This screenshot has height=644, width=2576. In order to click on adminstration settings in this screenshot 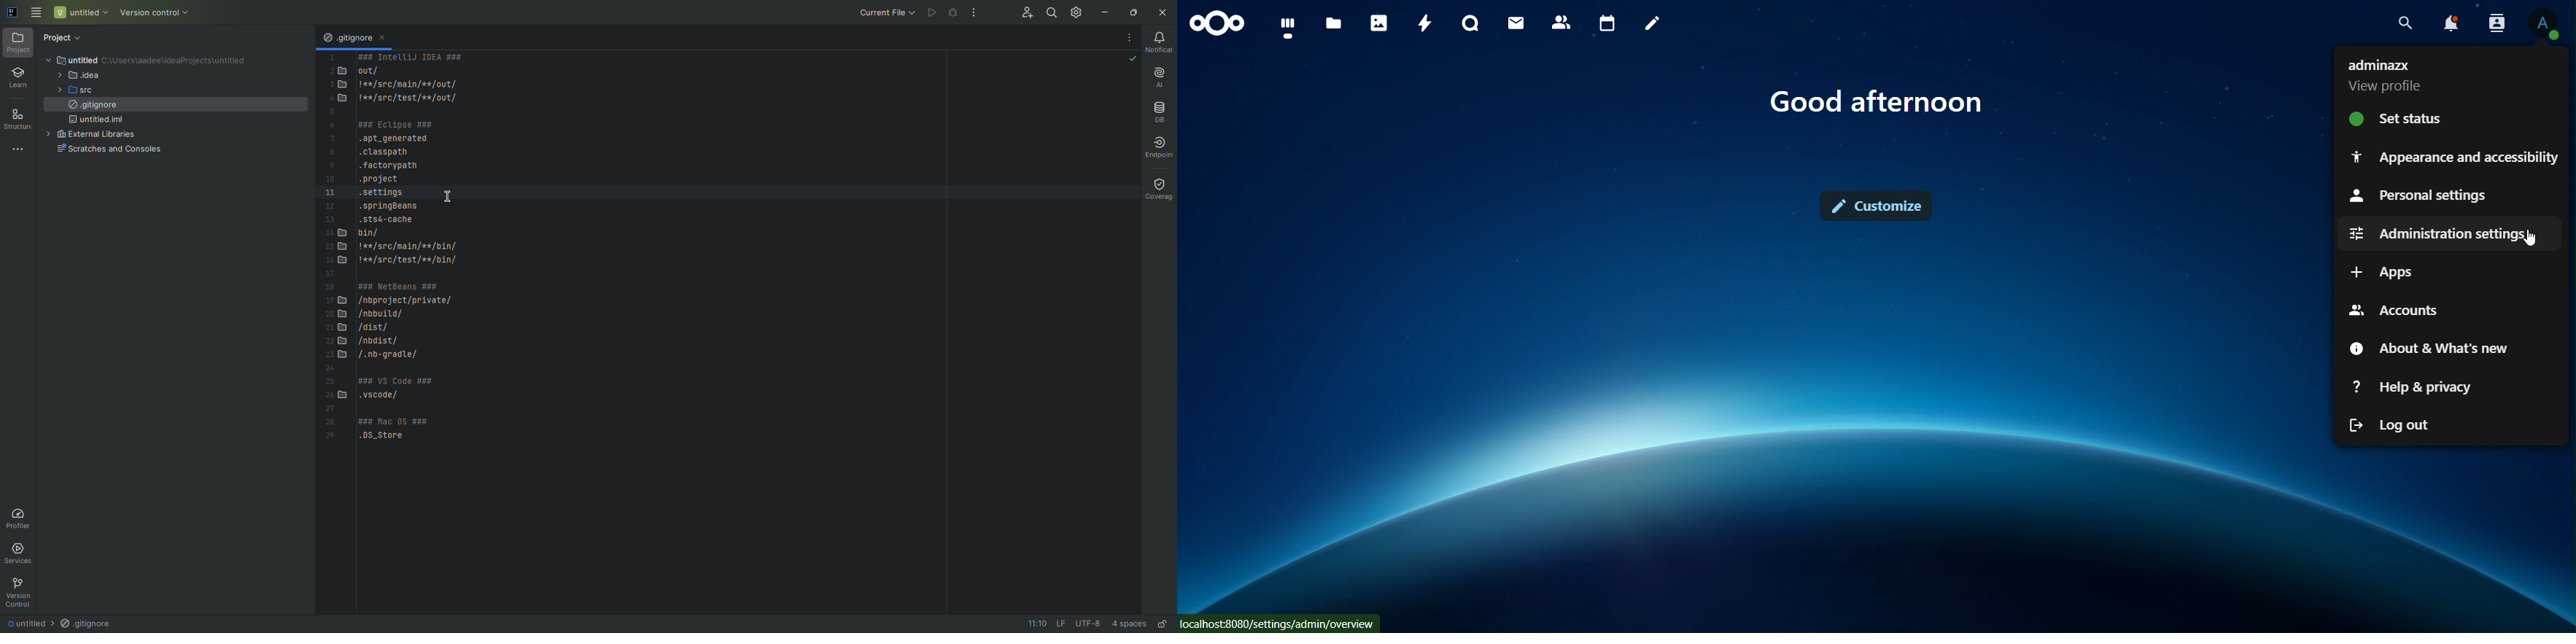, I will do `click(2439, 231)`.